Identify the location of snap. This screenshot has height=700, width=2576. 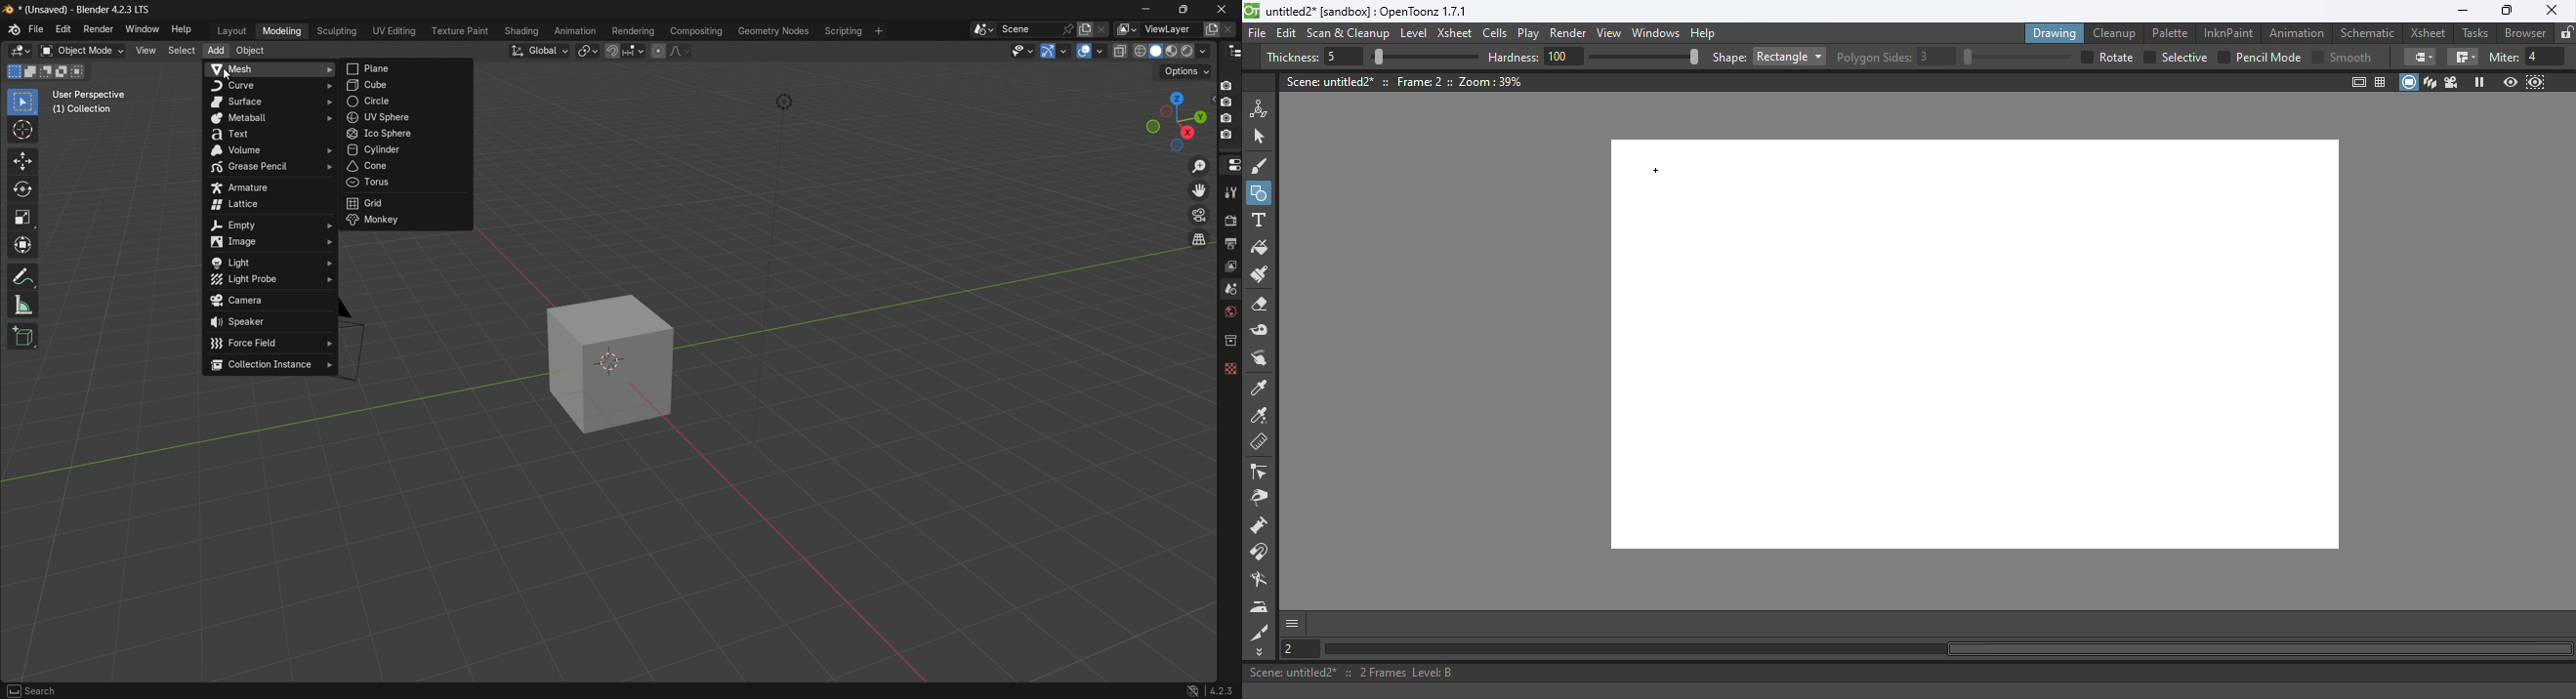
(625, 50).